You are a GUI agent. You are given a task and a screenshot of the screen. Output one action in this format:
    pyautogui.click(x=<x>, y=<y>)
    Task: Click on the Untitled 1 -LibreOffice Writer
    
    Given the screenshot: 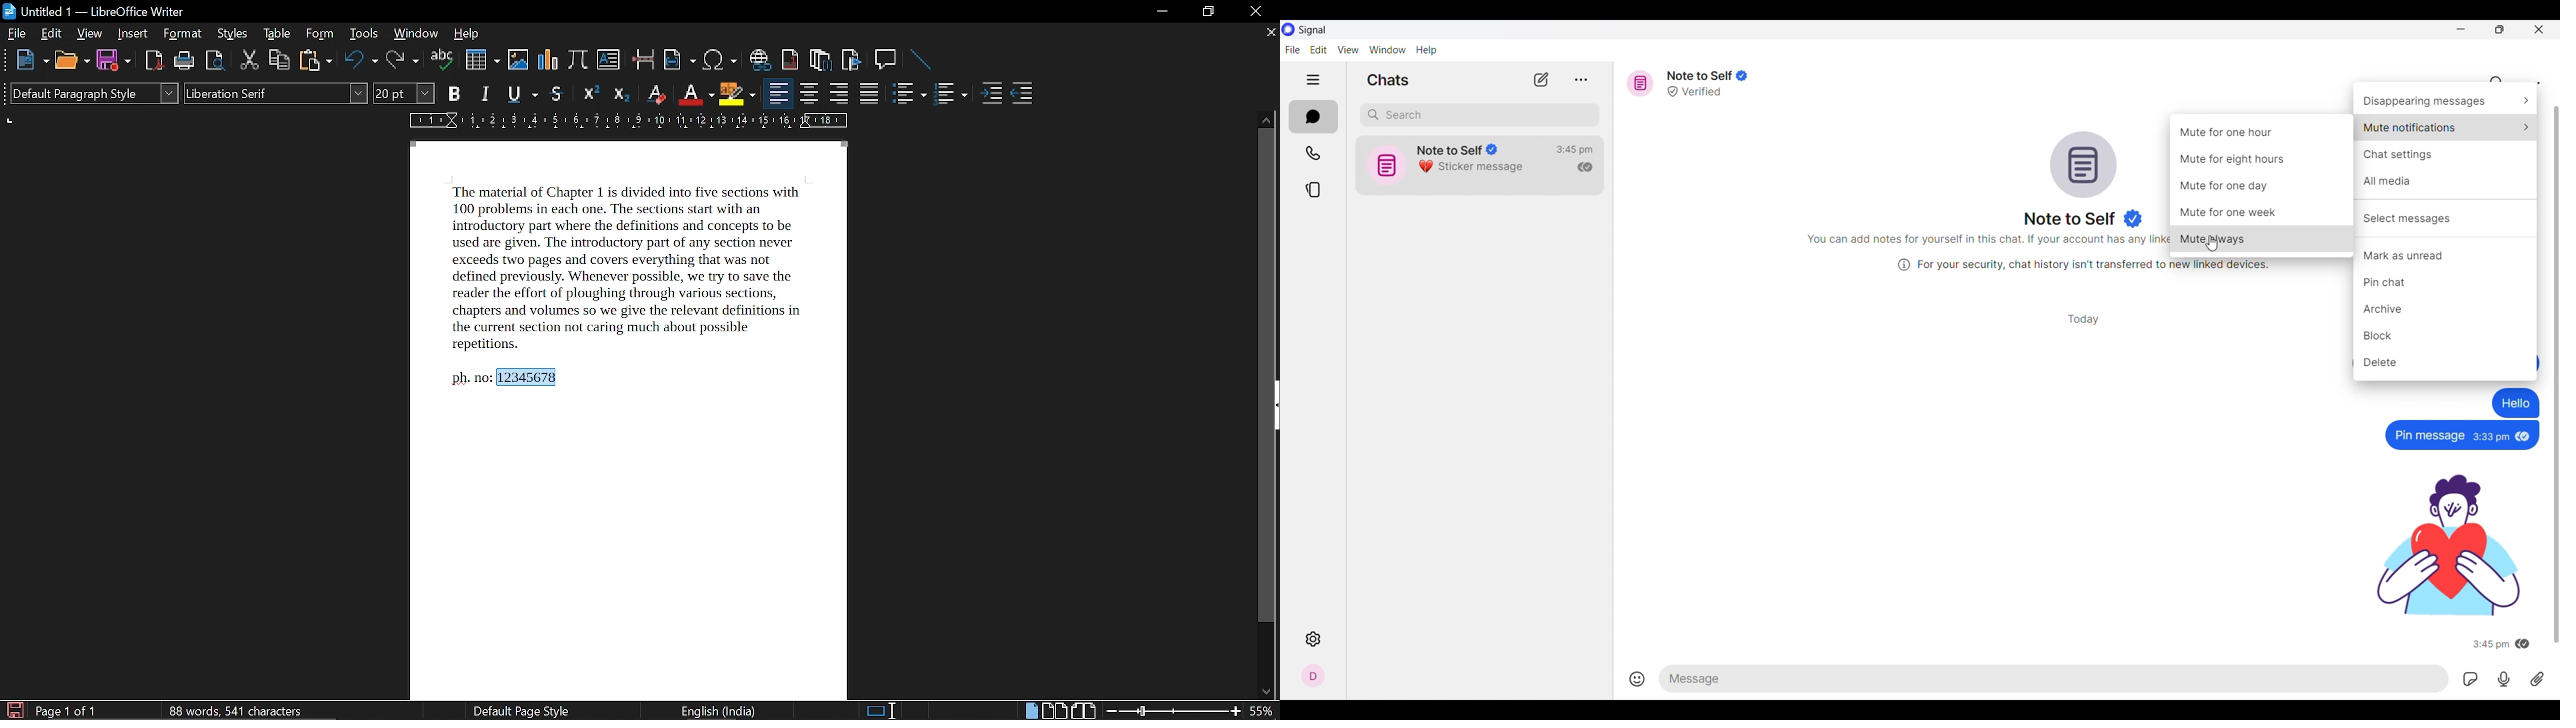 What is the action you would take?
    pyautogui.click(x=96, y=11)
    